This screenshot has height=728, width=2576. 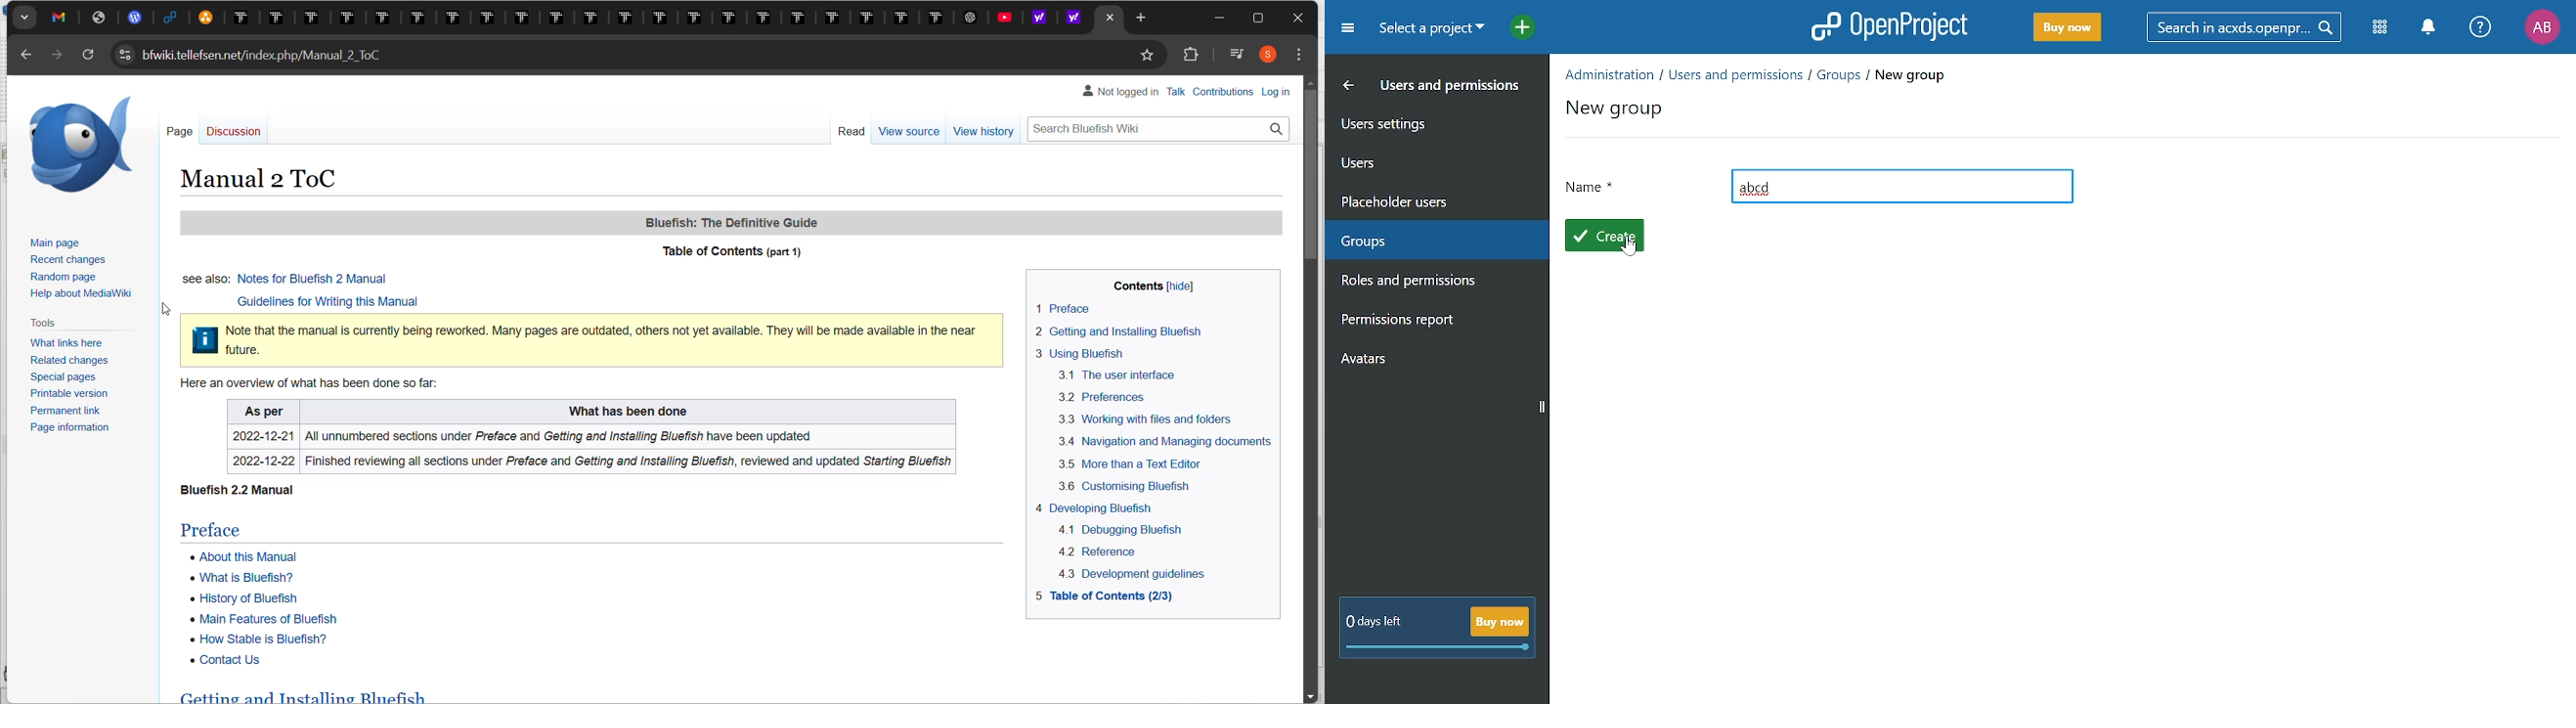 I want to click on information from user manual, so click(x=731, y=430).